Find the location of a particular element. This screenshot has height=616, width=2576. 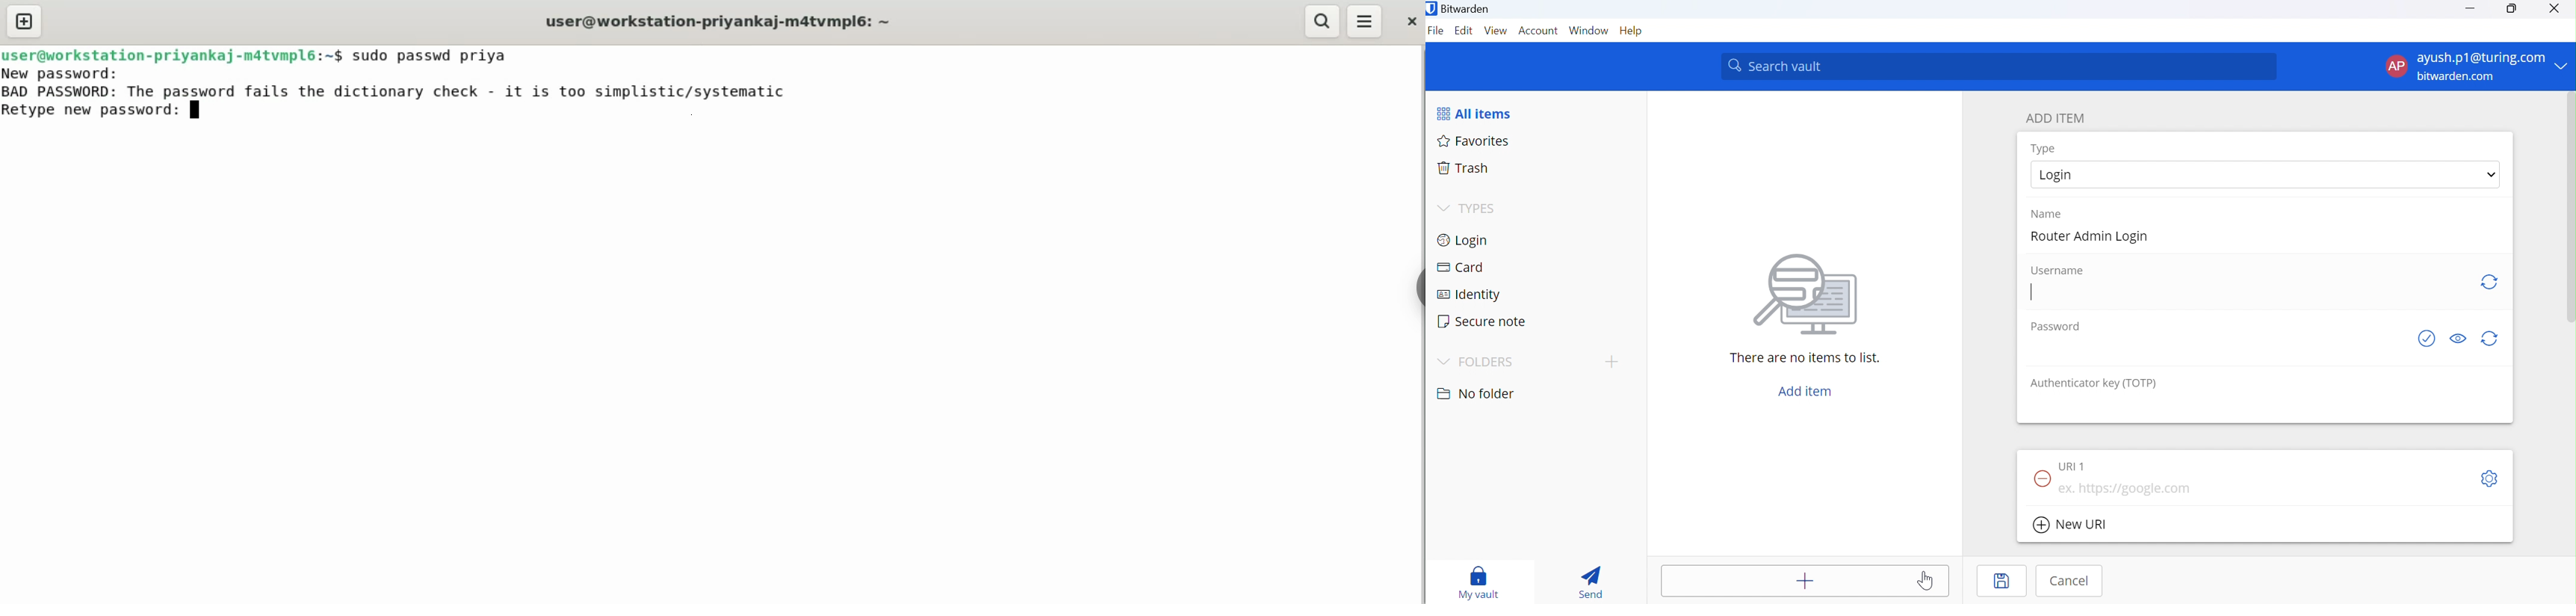

Windows is located at coordinates (1589, 32).